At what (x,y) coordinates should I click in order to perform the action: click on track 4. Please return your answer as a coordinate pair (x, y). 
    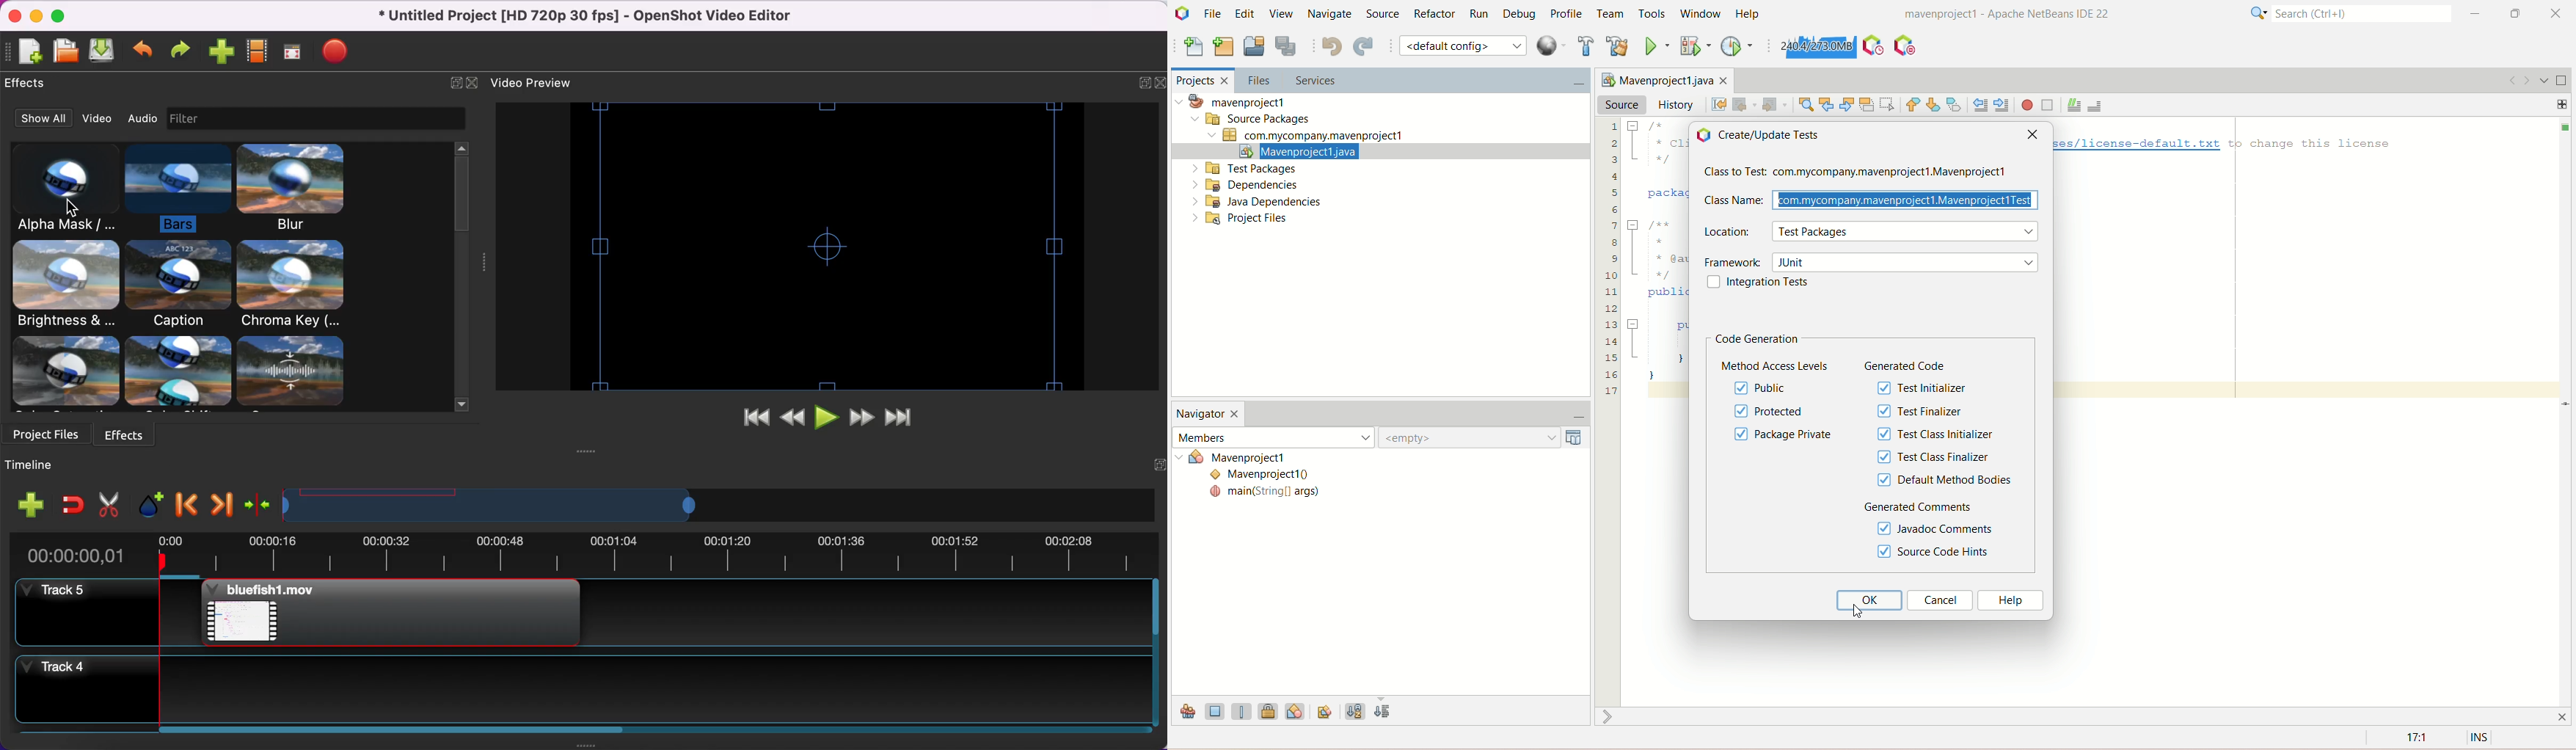
    Looking at the image, I should click on (590, 692).